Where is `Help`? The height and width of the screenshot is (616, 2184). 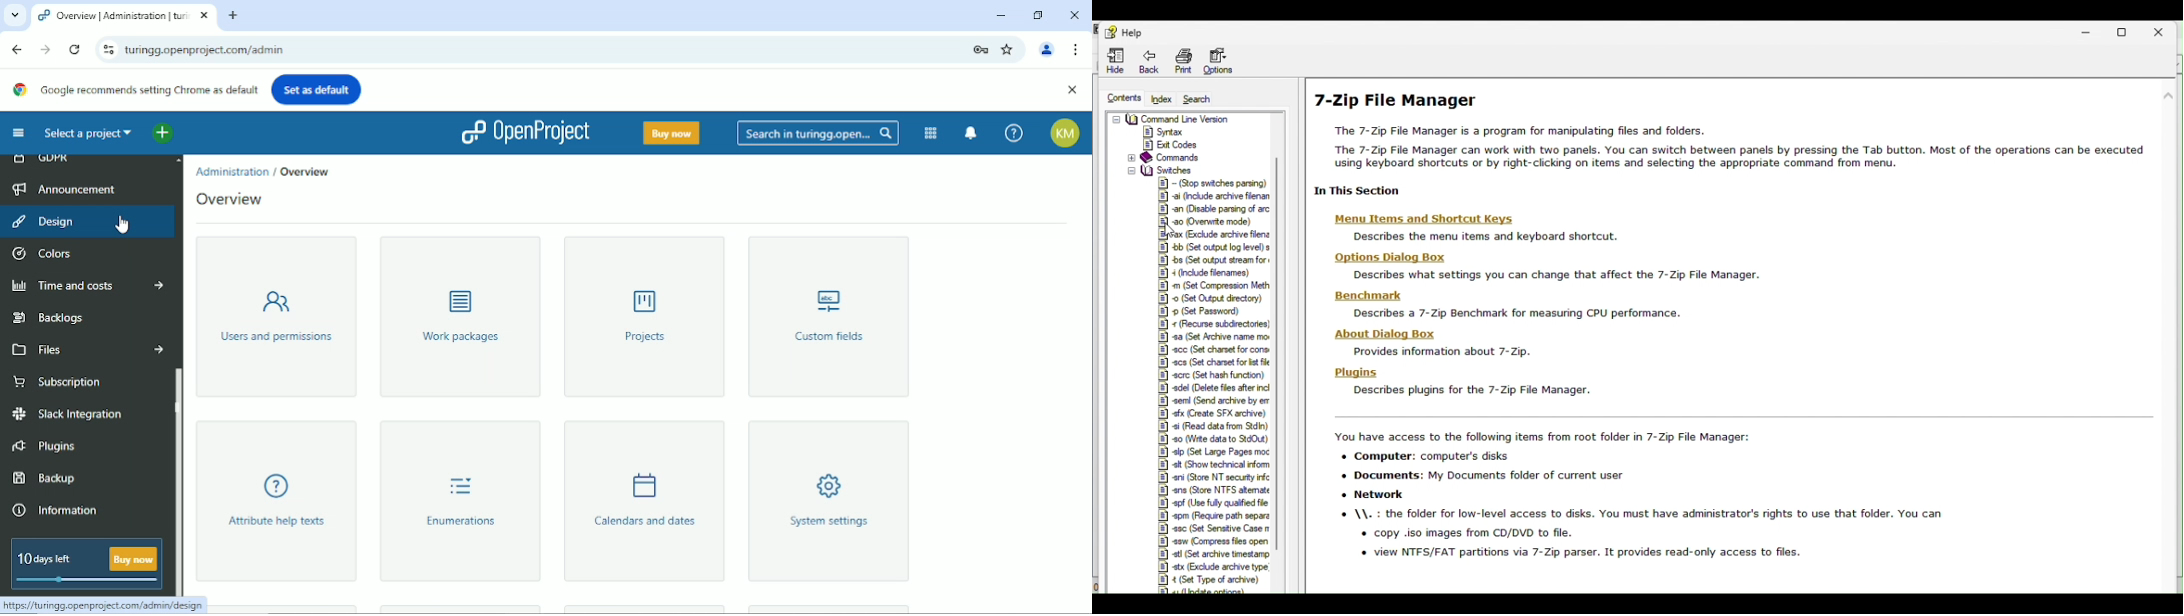
Help is located at coordinates (1131, 32).